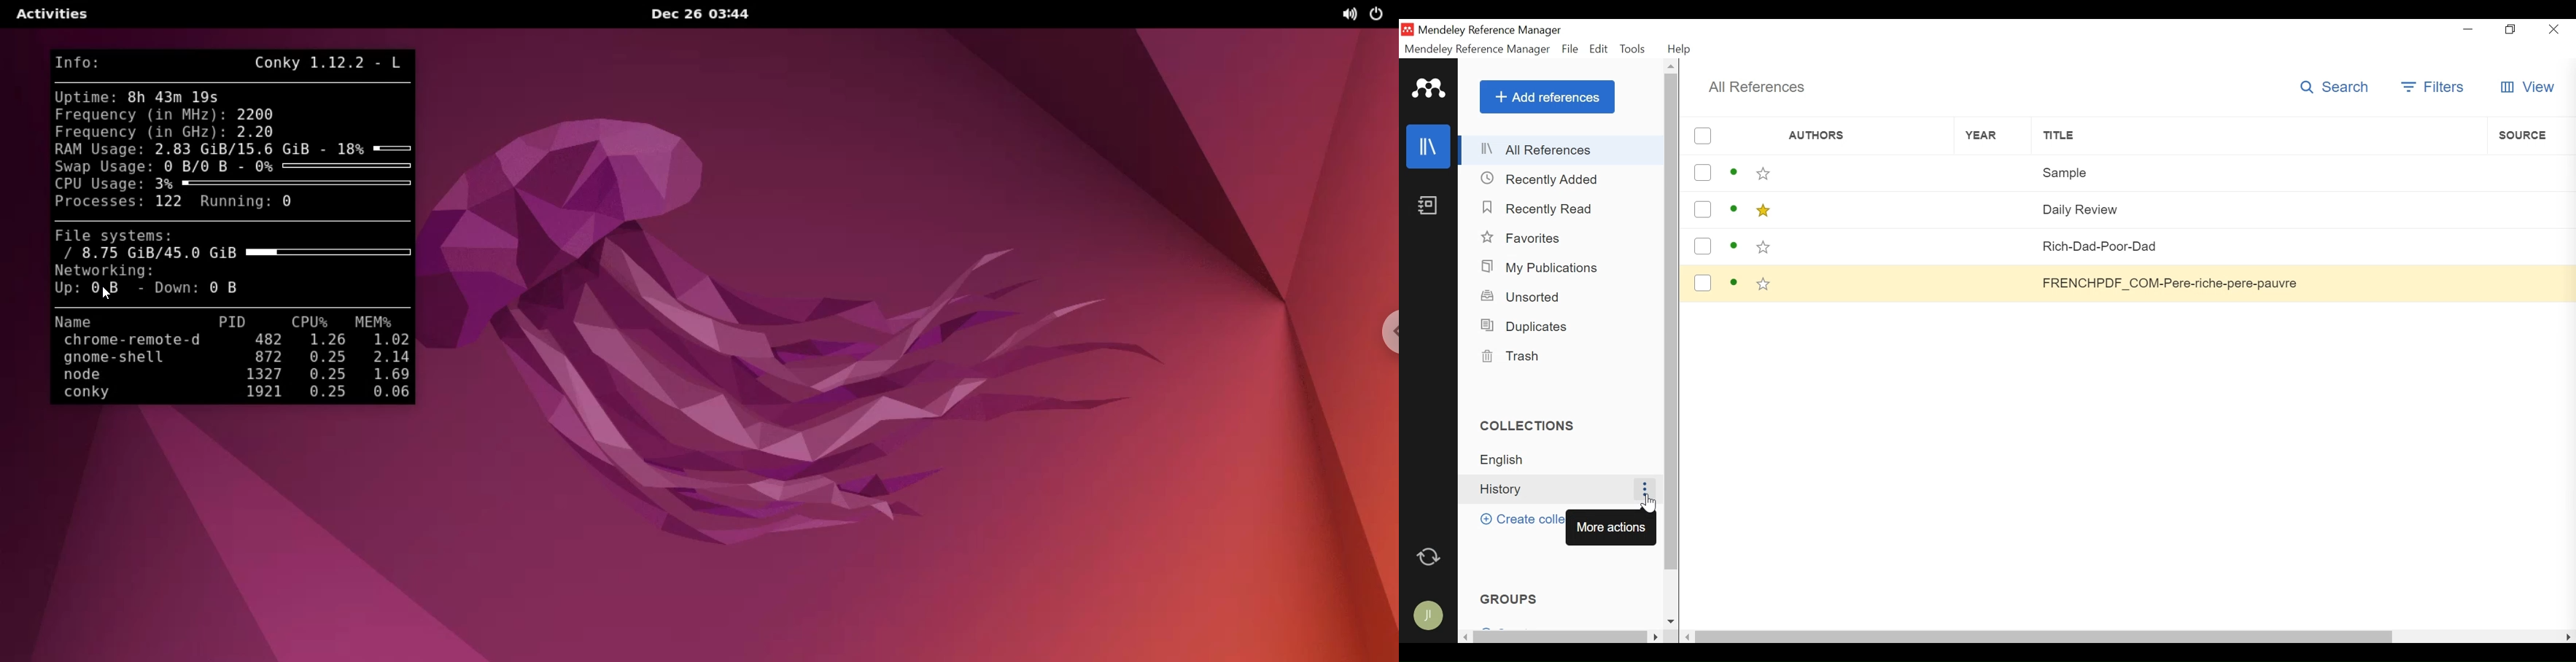 The image size is (2576, 672). What do you see at coordinates (1680, 49) in the screenshot?
I see `Help` at bounding box center [1680, 49].